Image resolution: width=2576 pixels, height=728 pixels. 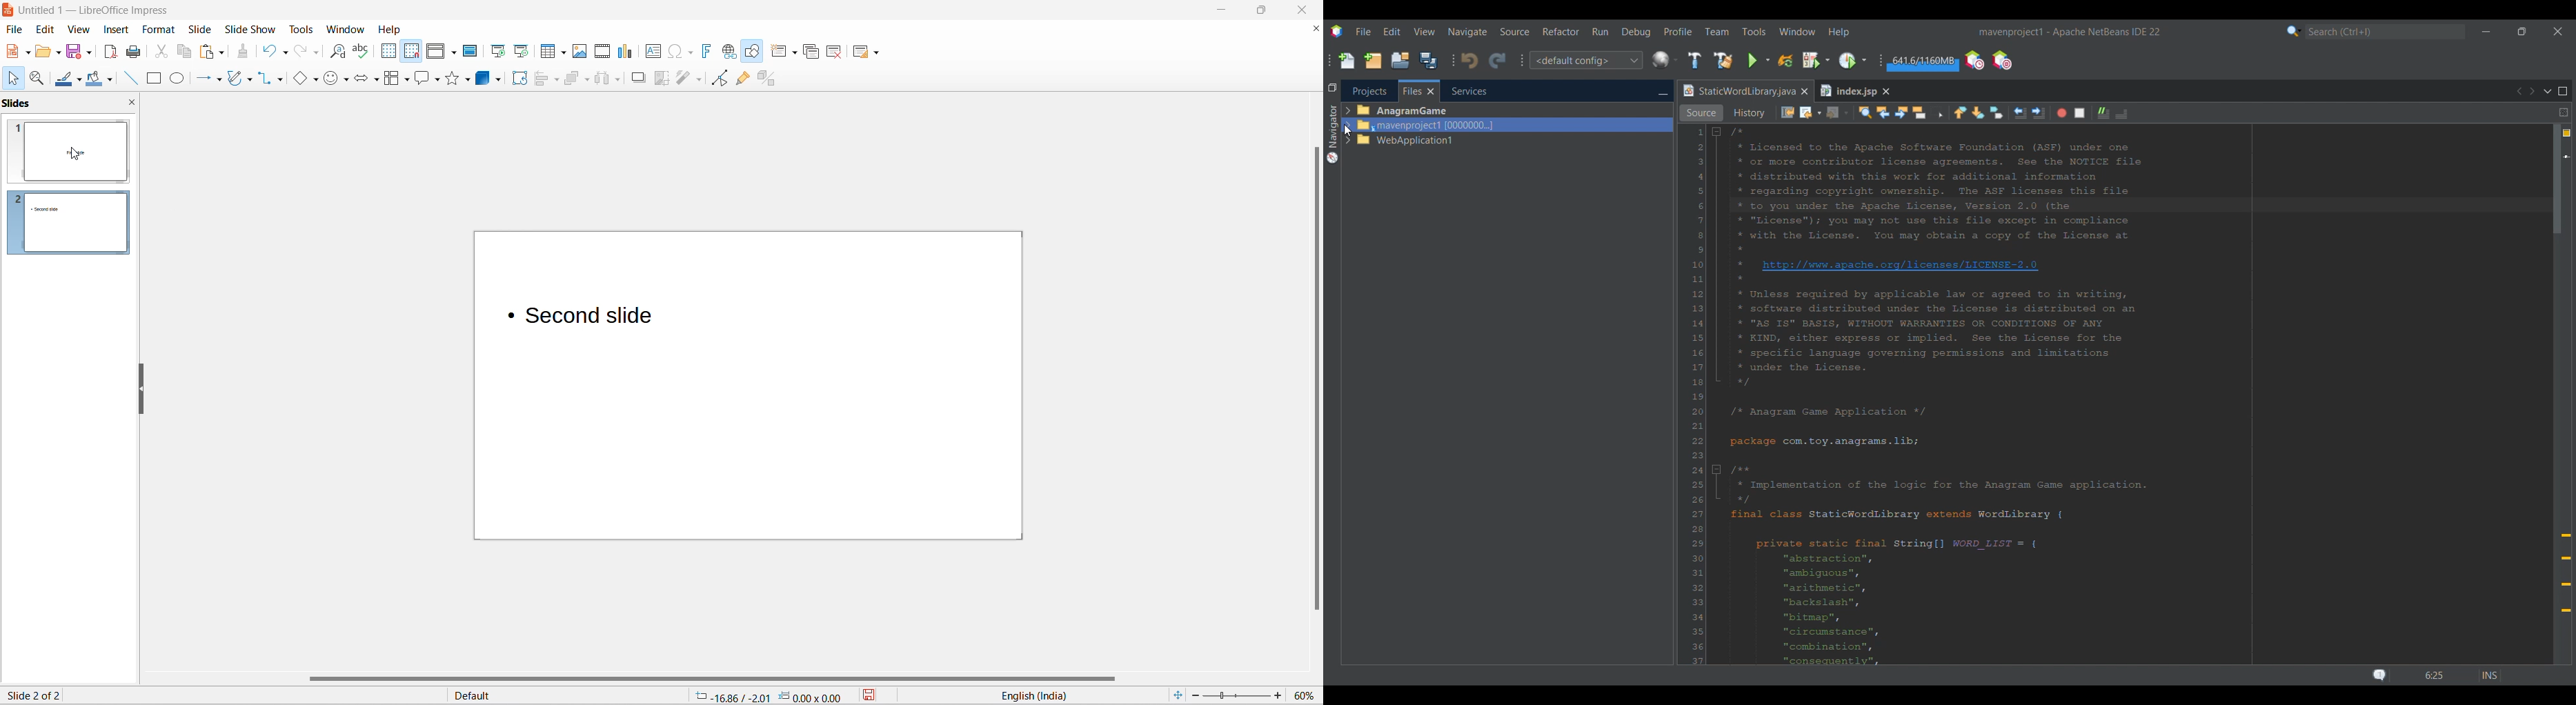 What do you see at coordinates (2386, 32) in the screenshot?
I see `Search` at bounding box center [2386, 32].